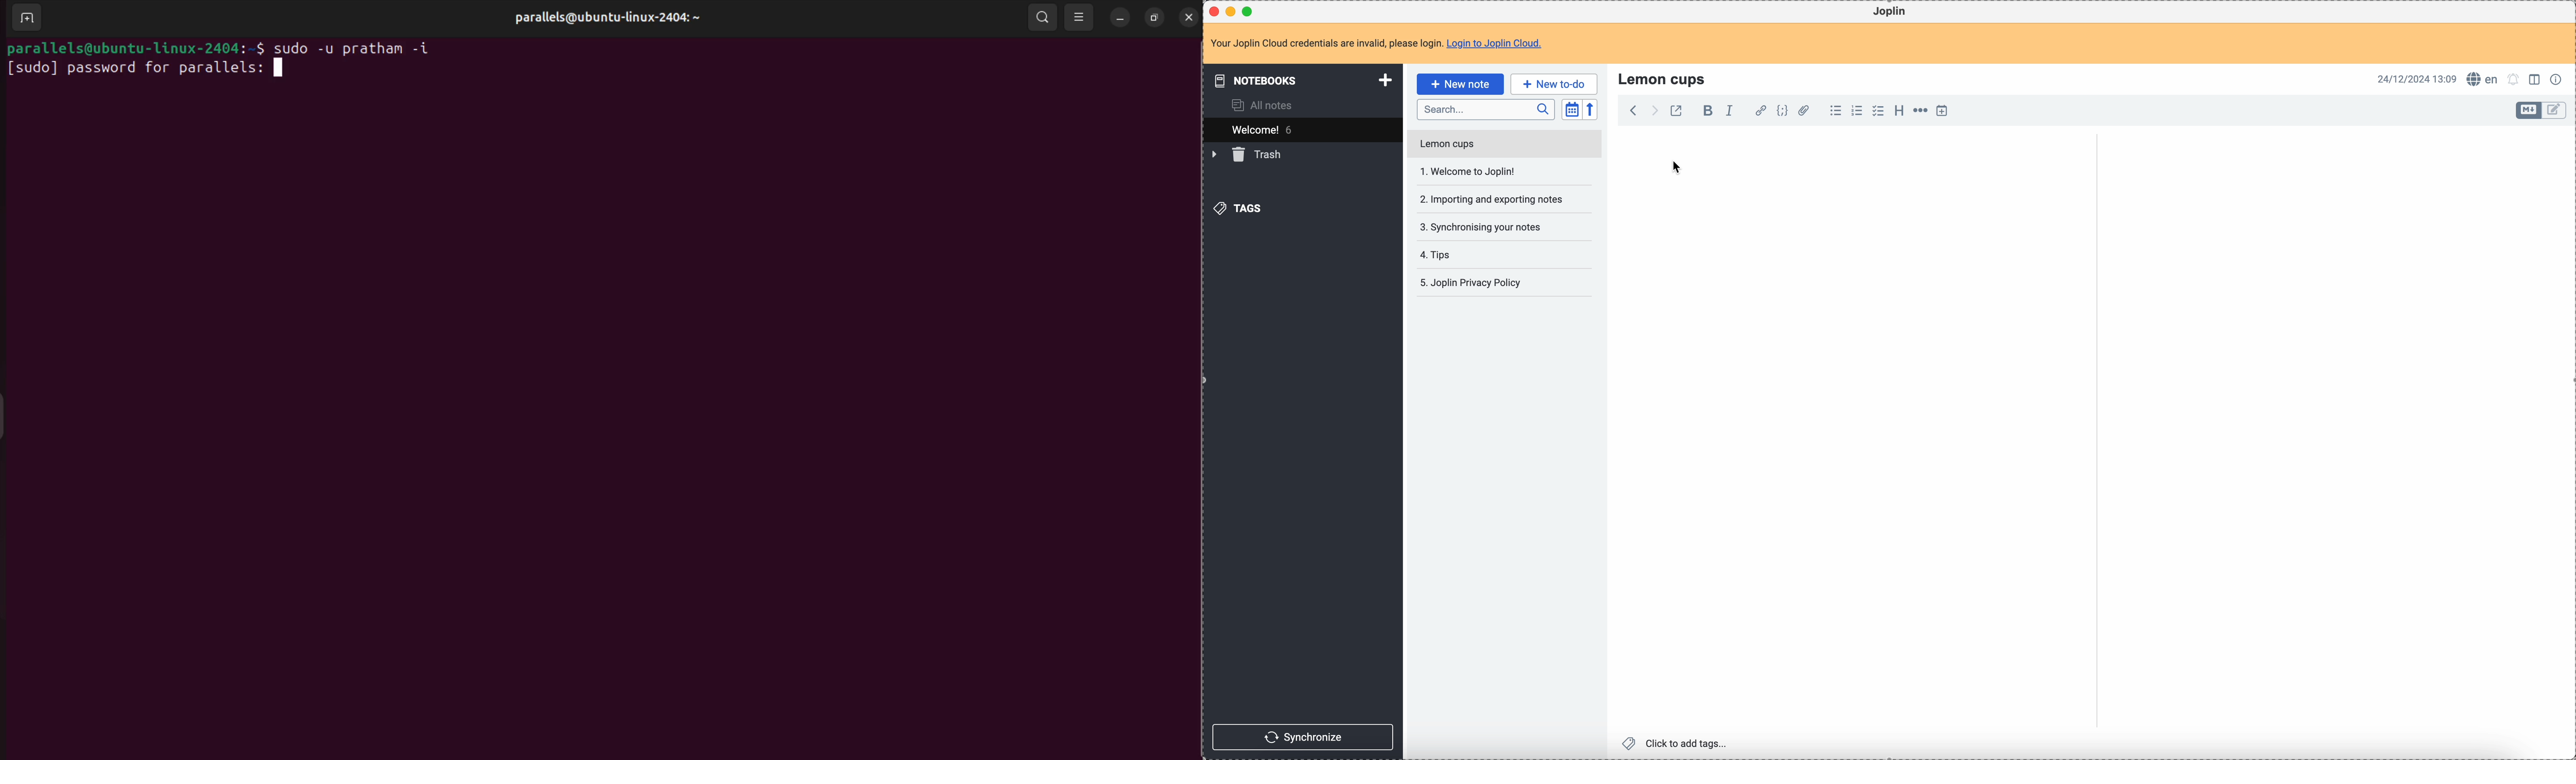  Describe the element at coordinates (1889, 12) in the screenshot. I see `Joplin` at that location.